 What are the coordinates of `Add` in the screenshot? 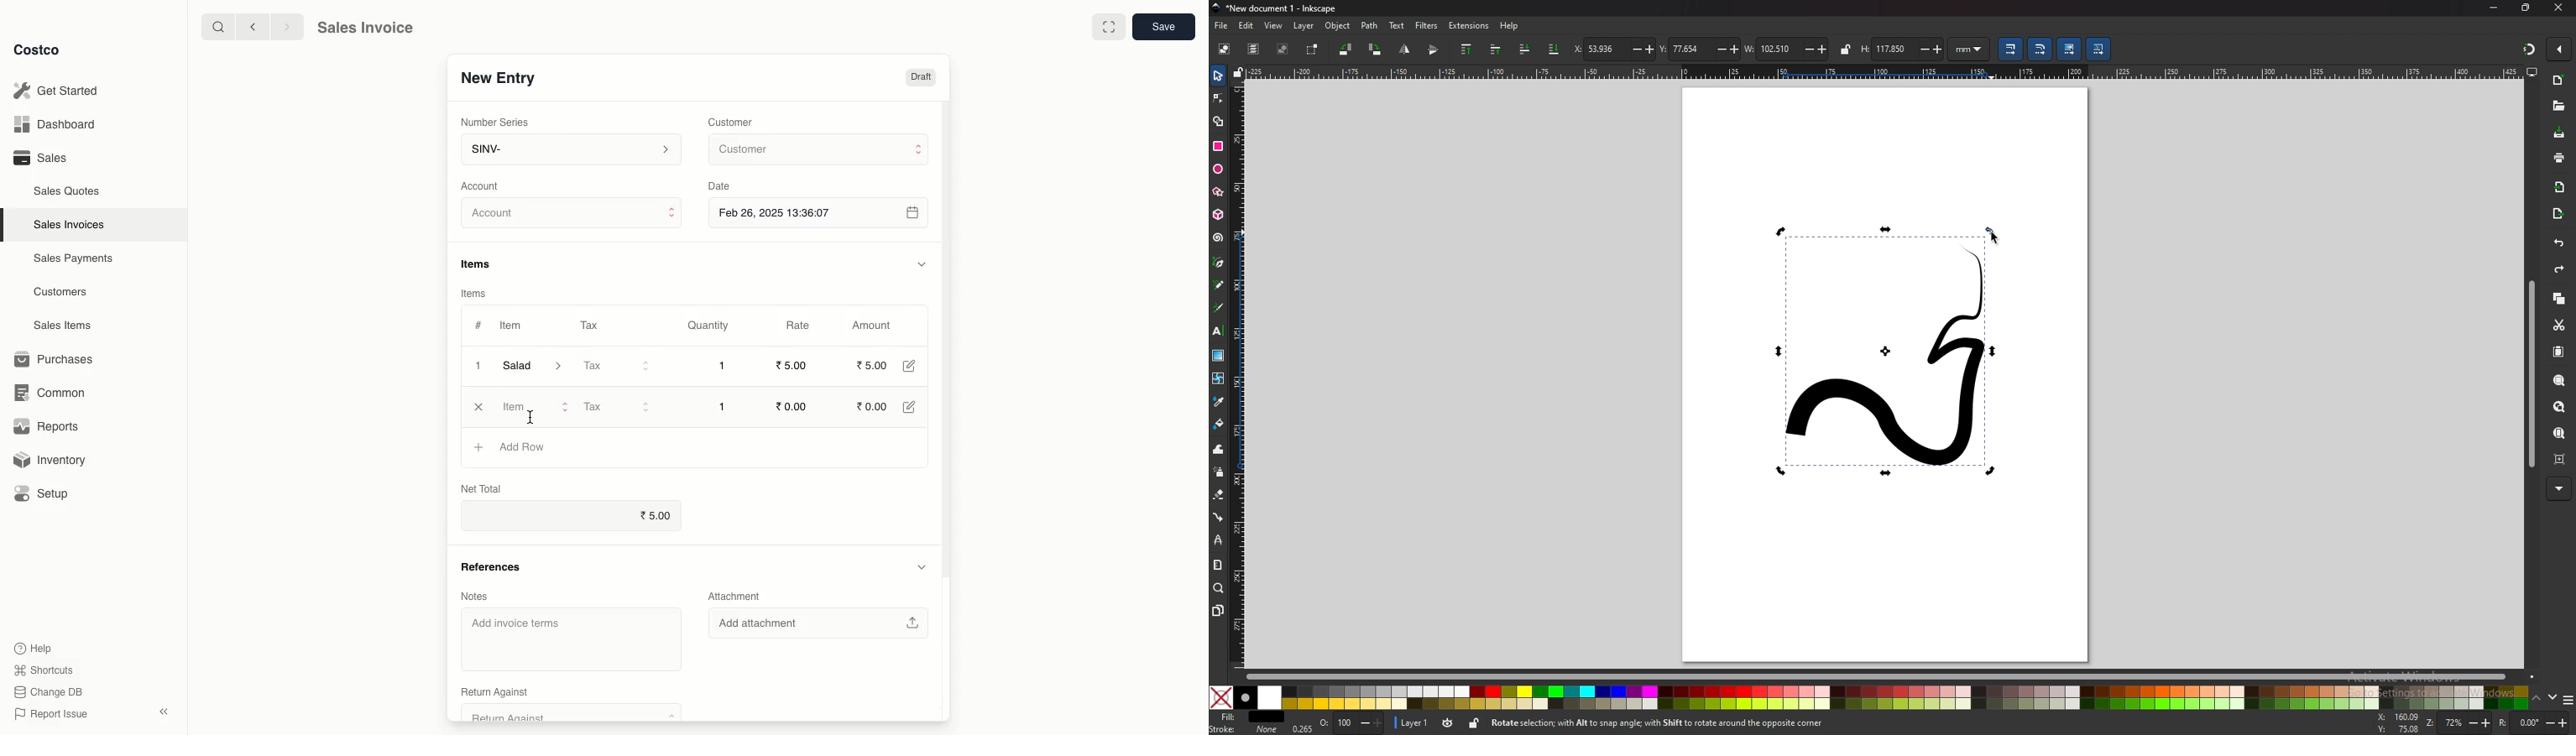 It's located at (478, 447).